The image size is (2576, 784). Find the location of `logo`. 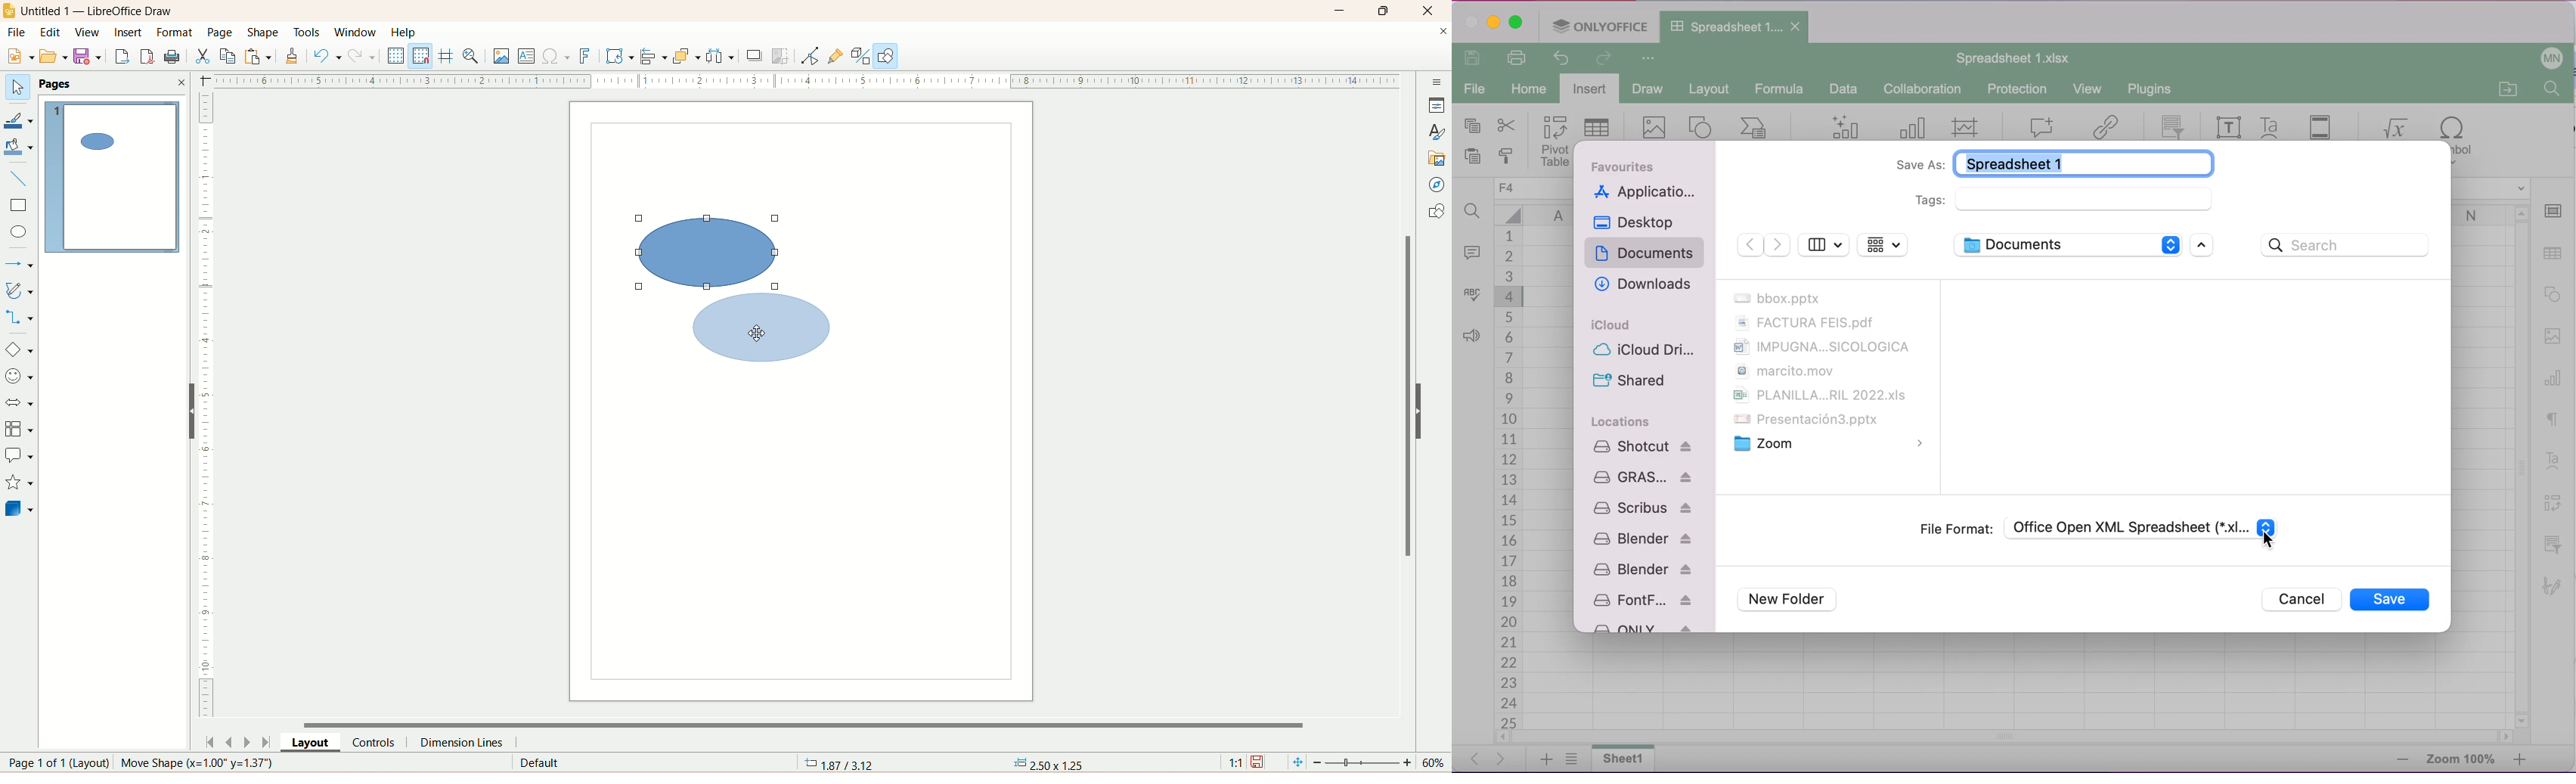

logo is located at coordinates (10, 10).